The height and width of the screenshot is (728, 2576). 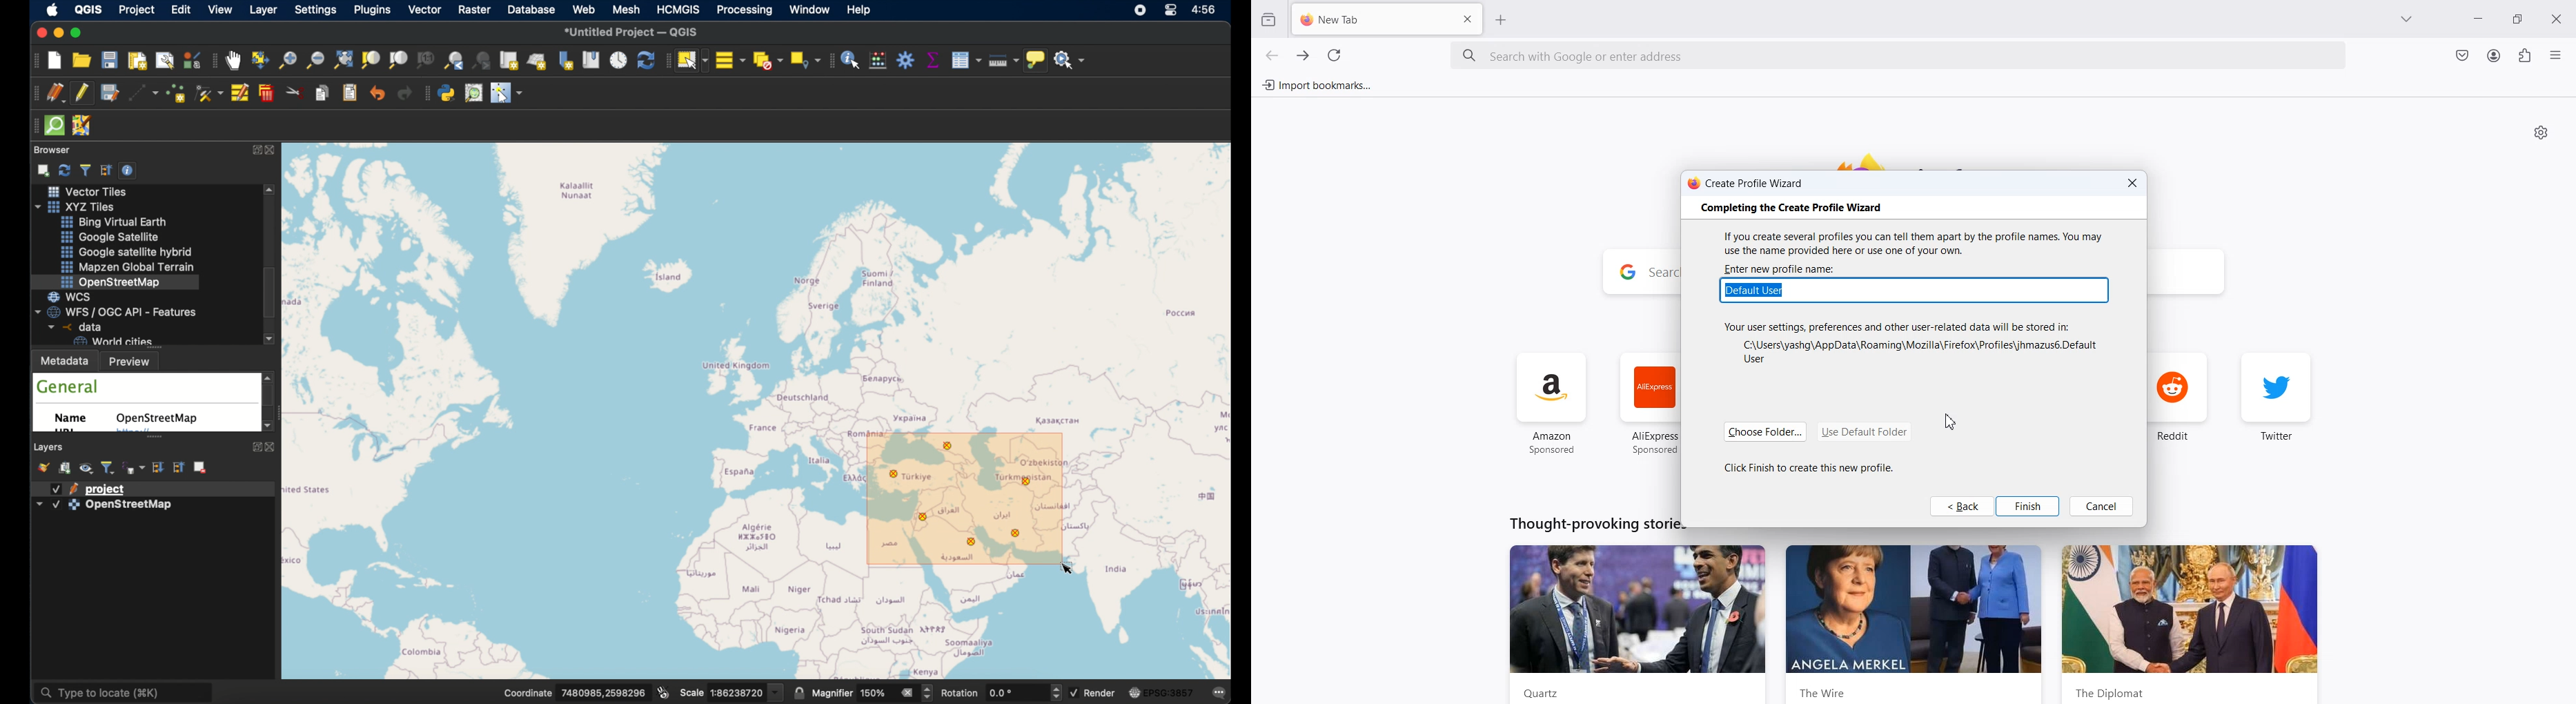 I want to click on Close, so click(x=2560, y=18).